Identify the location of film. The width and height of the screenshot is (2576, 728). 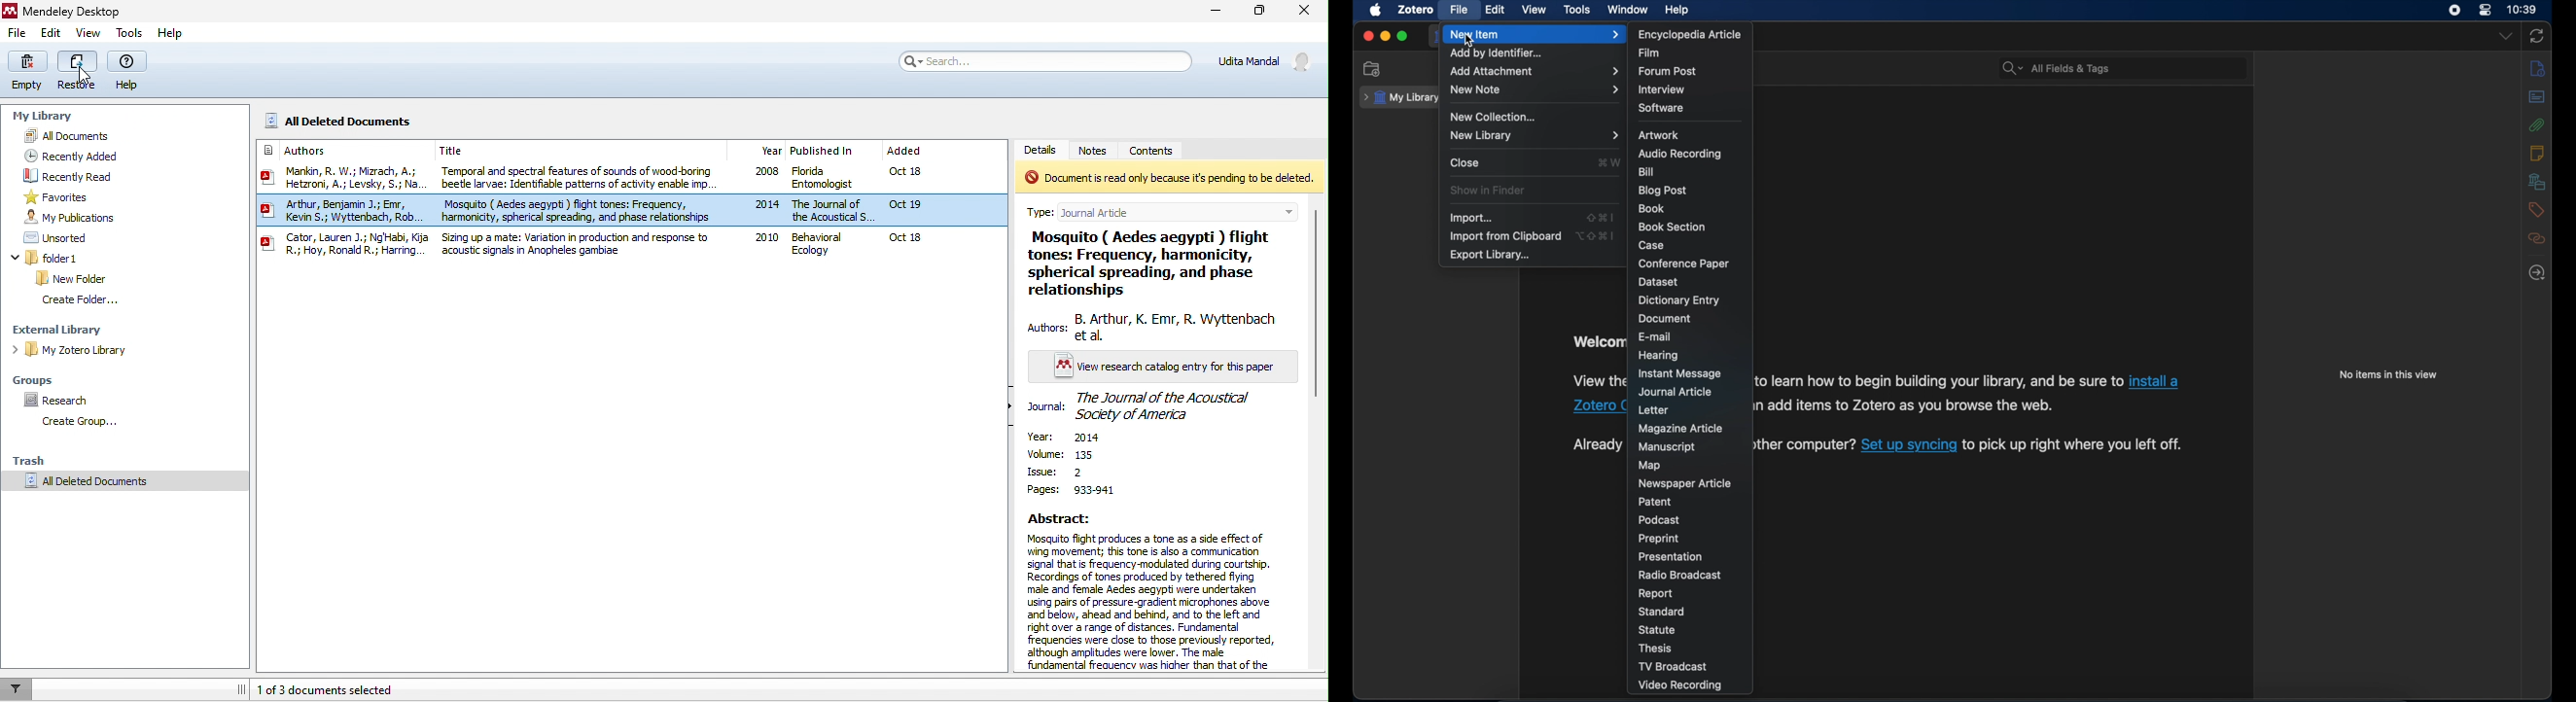
(1652, 52).